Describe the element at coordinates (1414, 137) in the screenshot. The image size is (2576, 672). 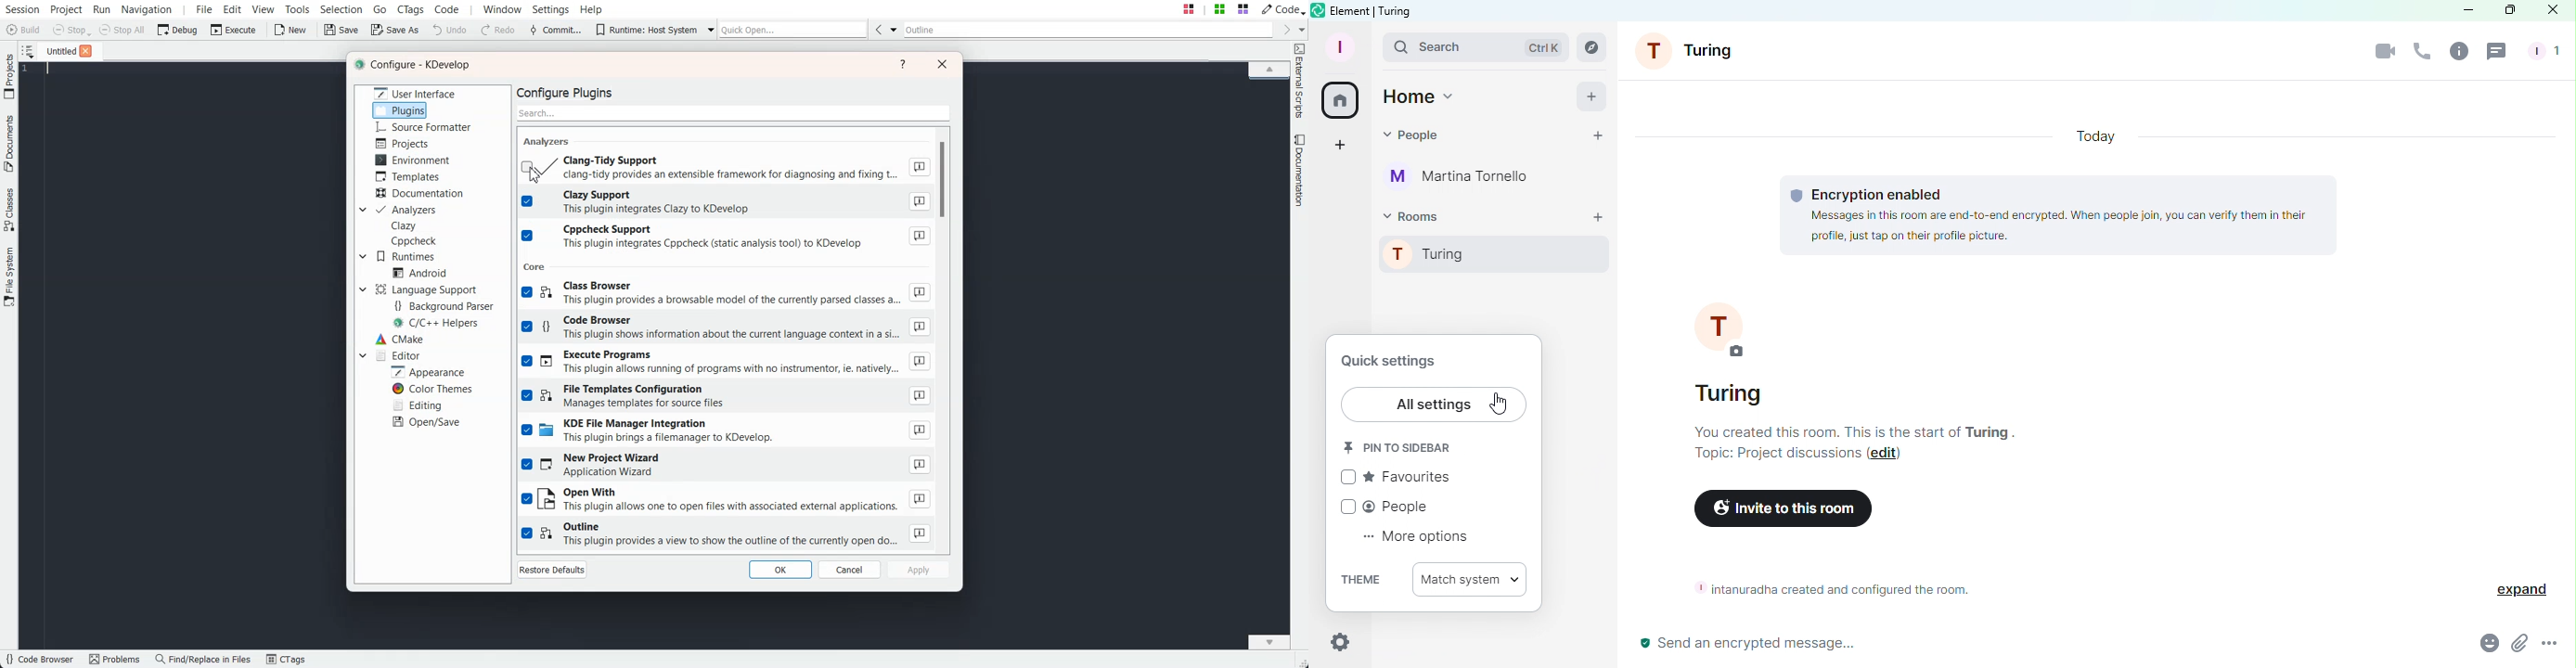
I see `People` at that location.